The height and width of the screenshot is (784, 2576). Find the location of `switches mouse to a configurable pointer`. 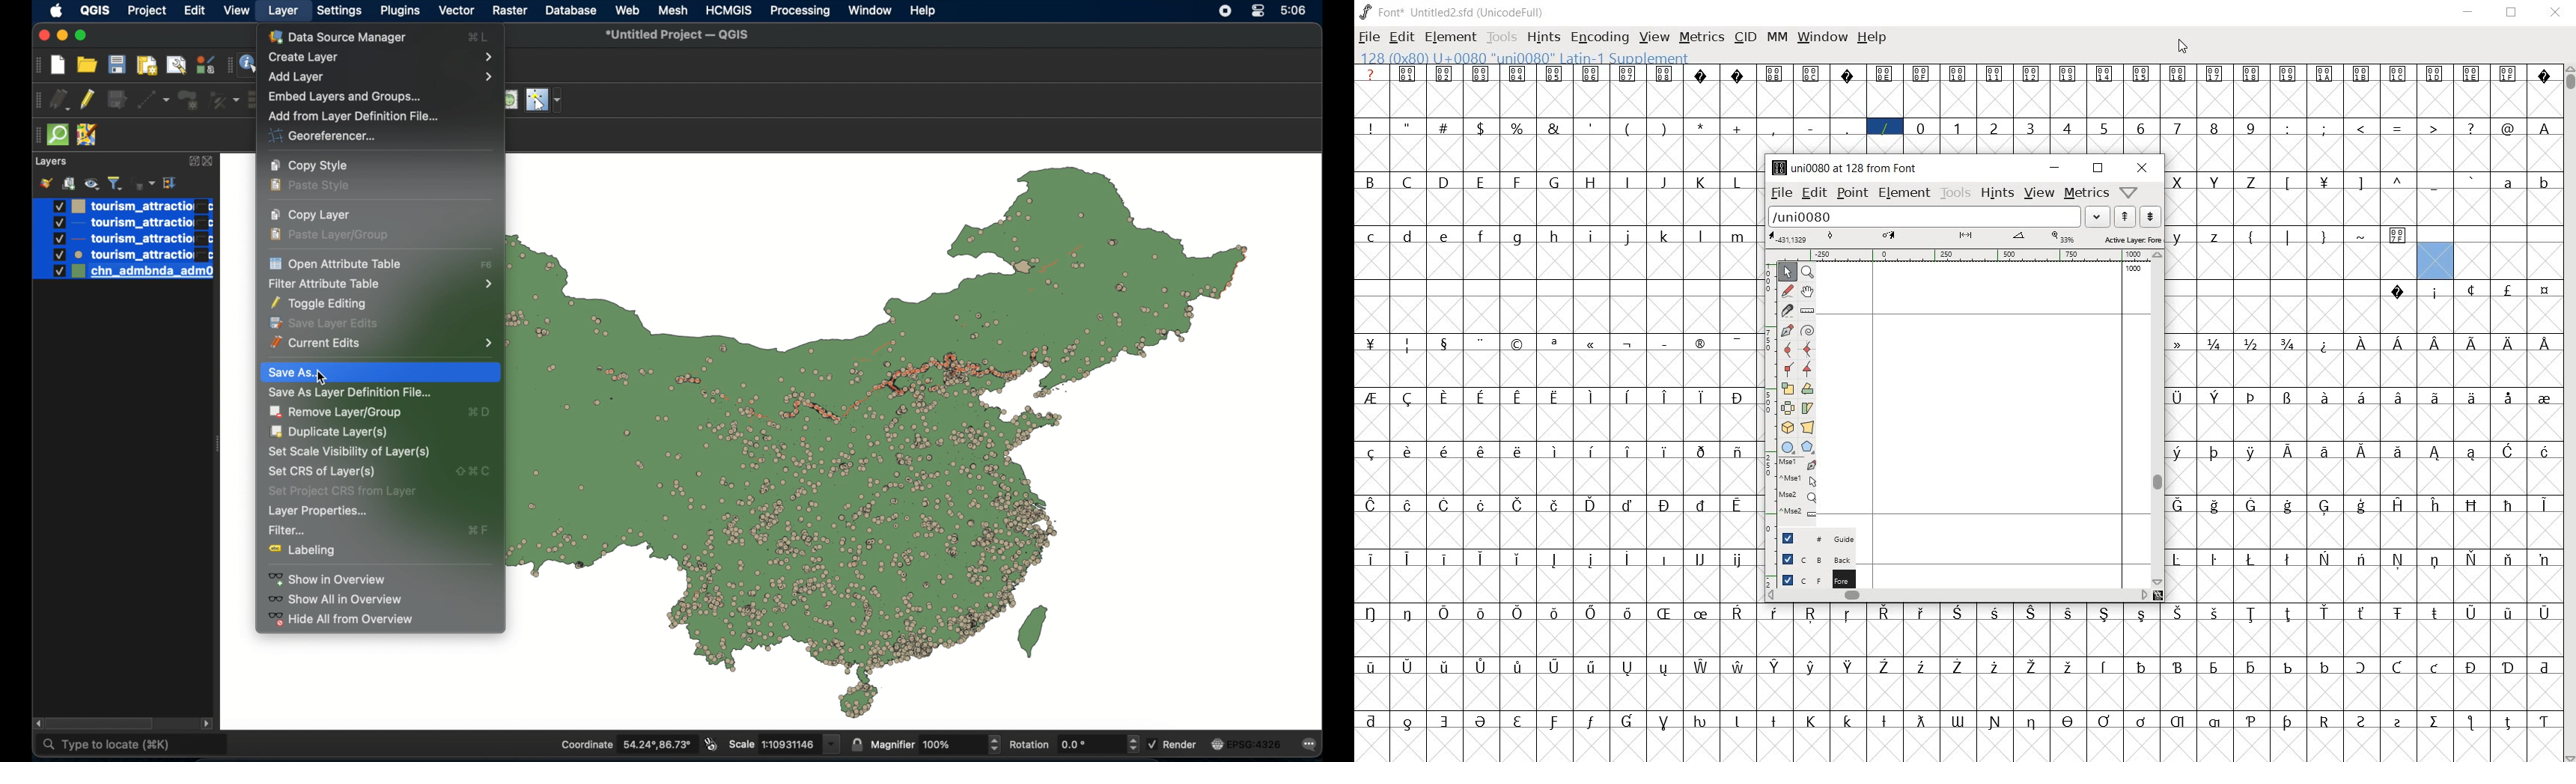

switches mouse to a configurable pointer is located at coordinates (547, 100).